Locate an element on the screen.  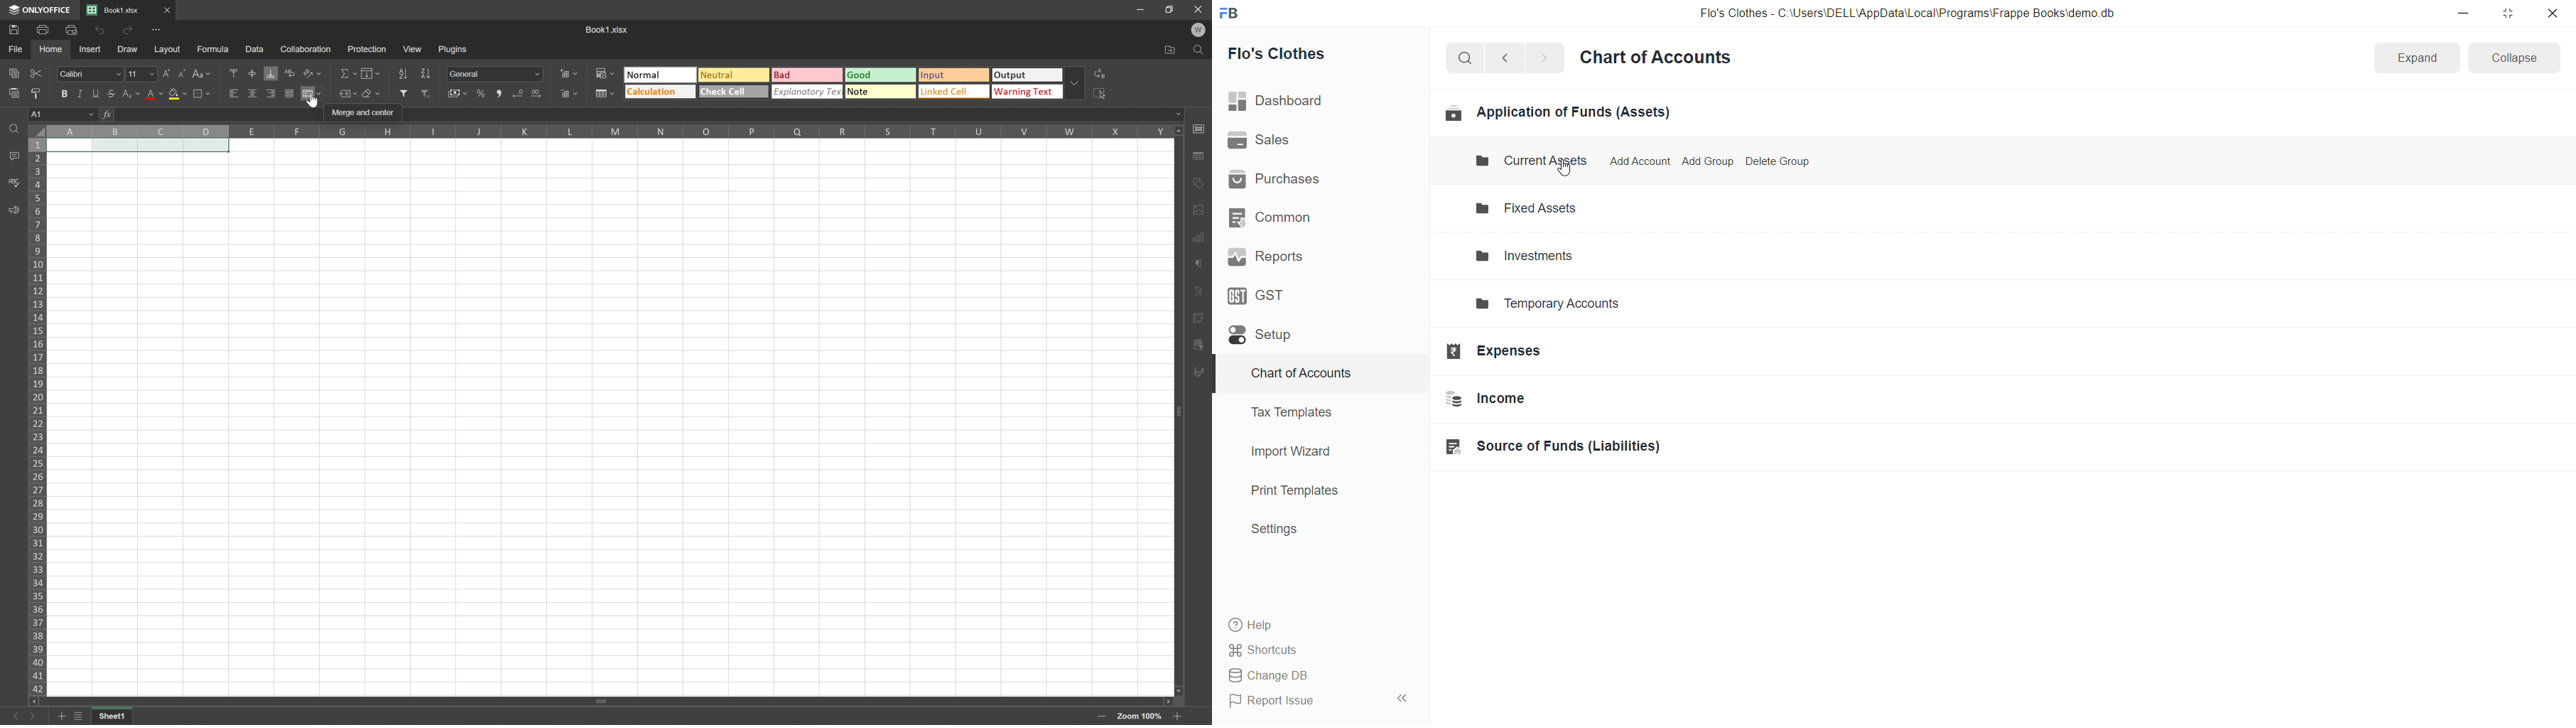
Reports is located at coordinates (1314, 257).